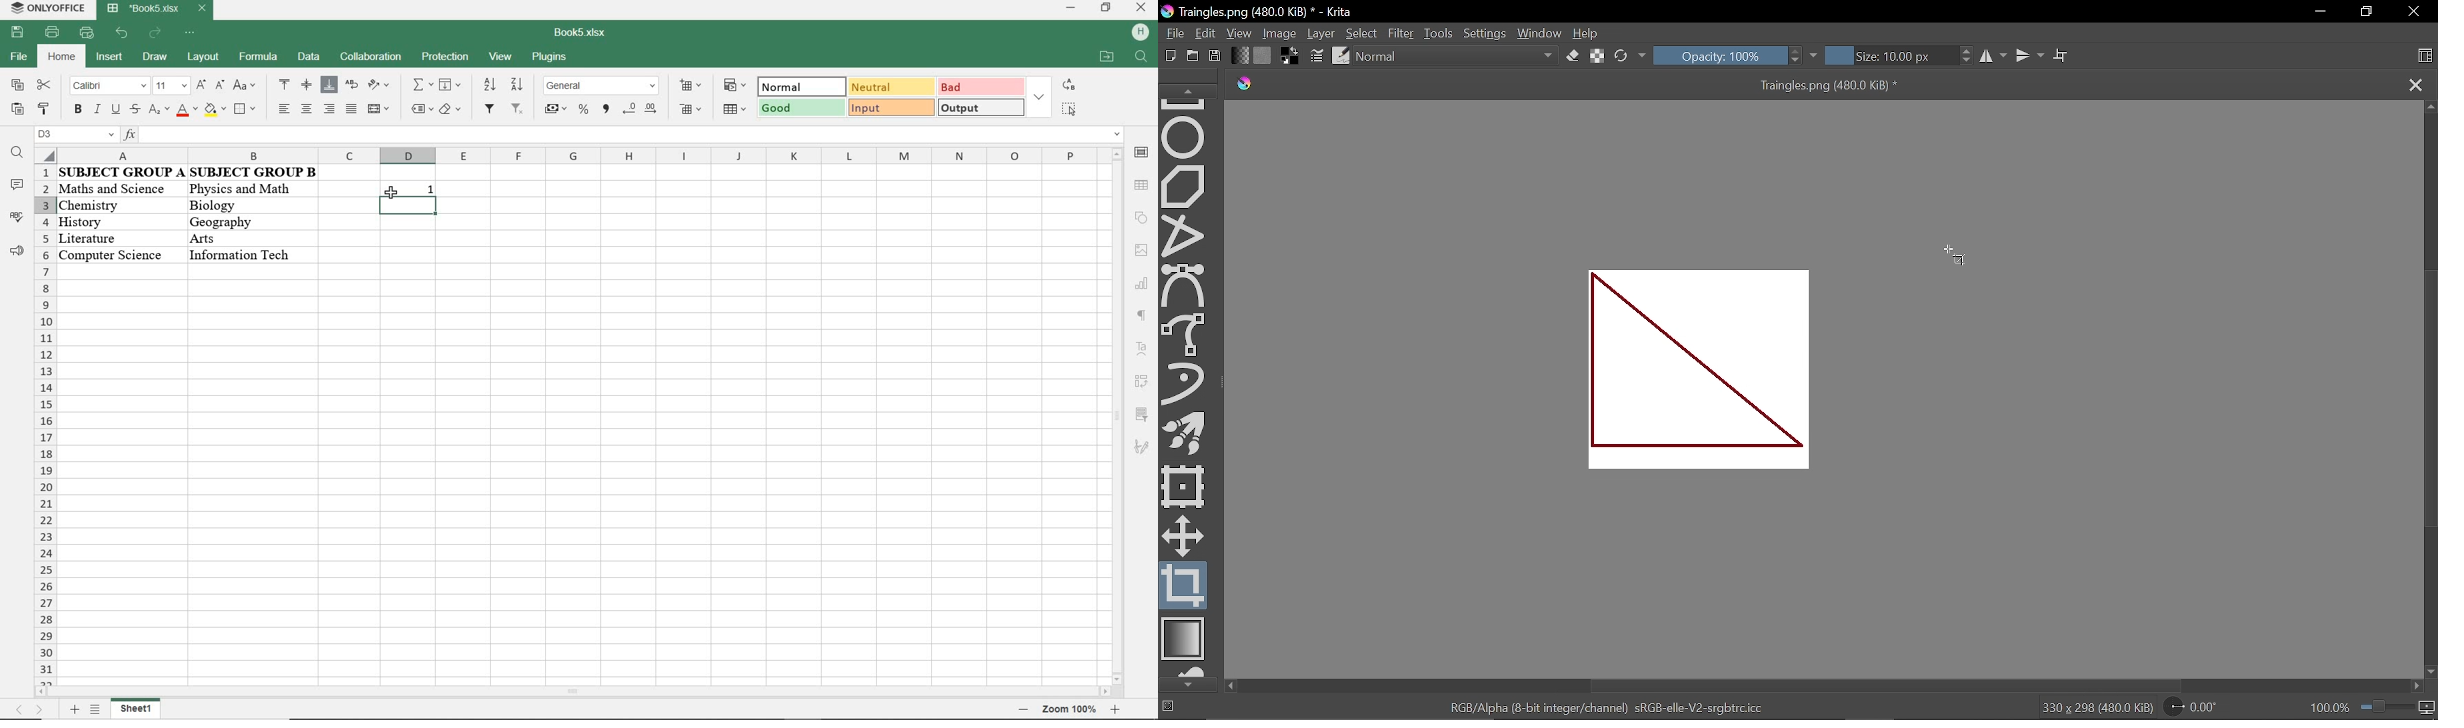 Image resolution: width=2464 pixels, height=728 pixels. I want to click on Save, so click(1216, 56).